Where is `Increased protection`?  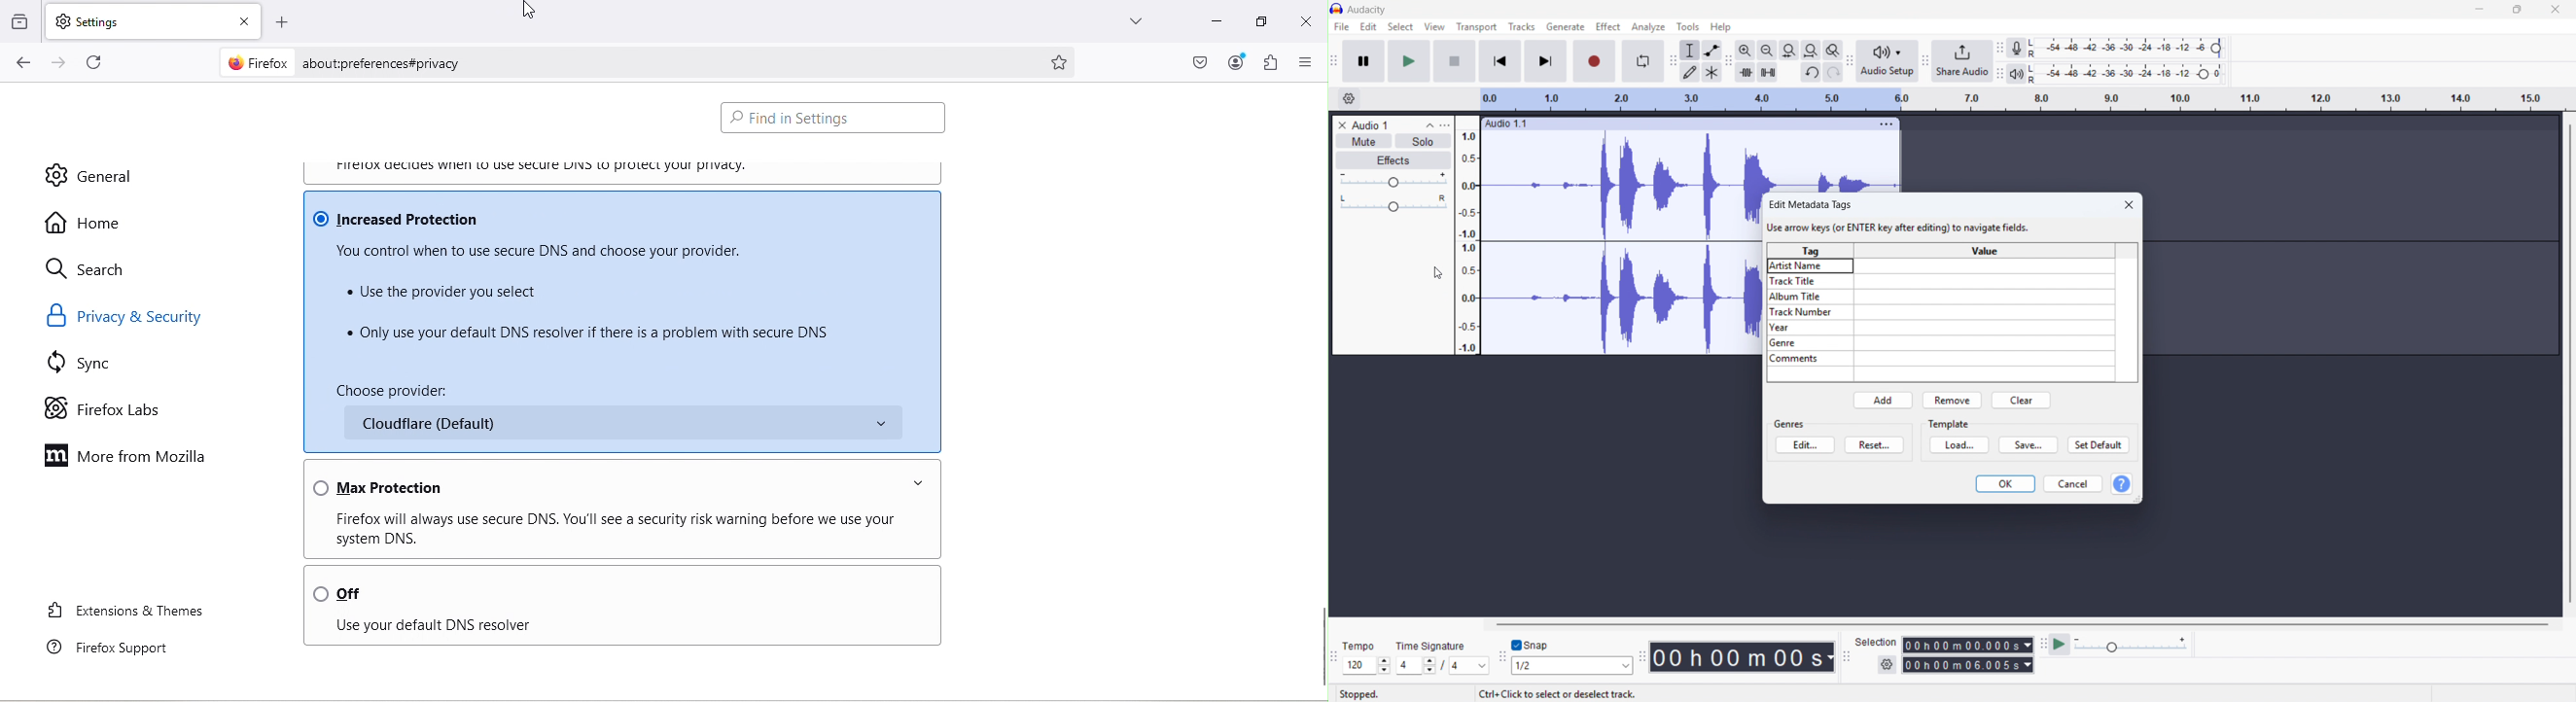 Increased protection is located at coordinates (614, 215).